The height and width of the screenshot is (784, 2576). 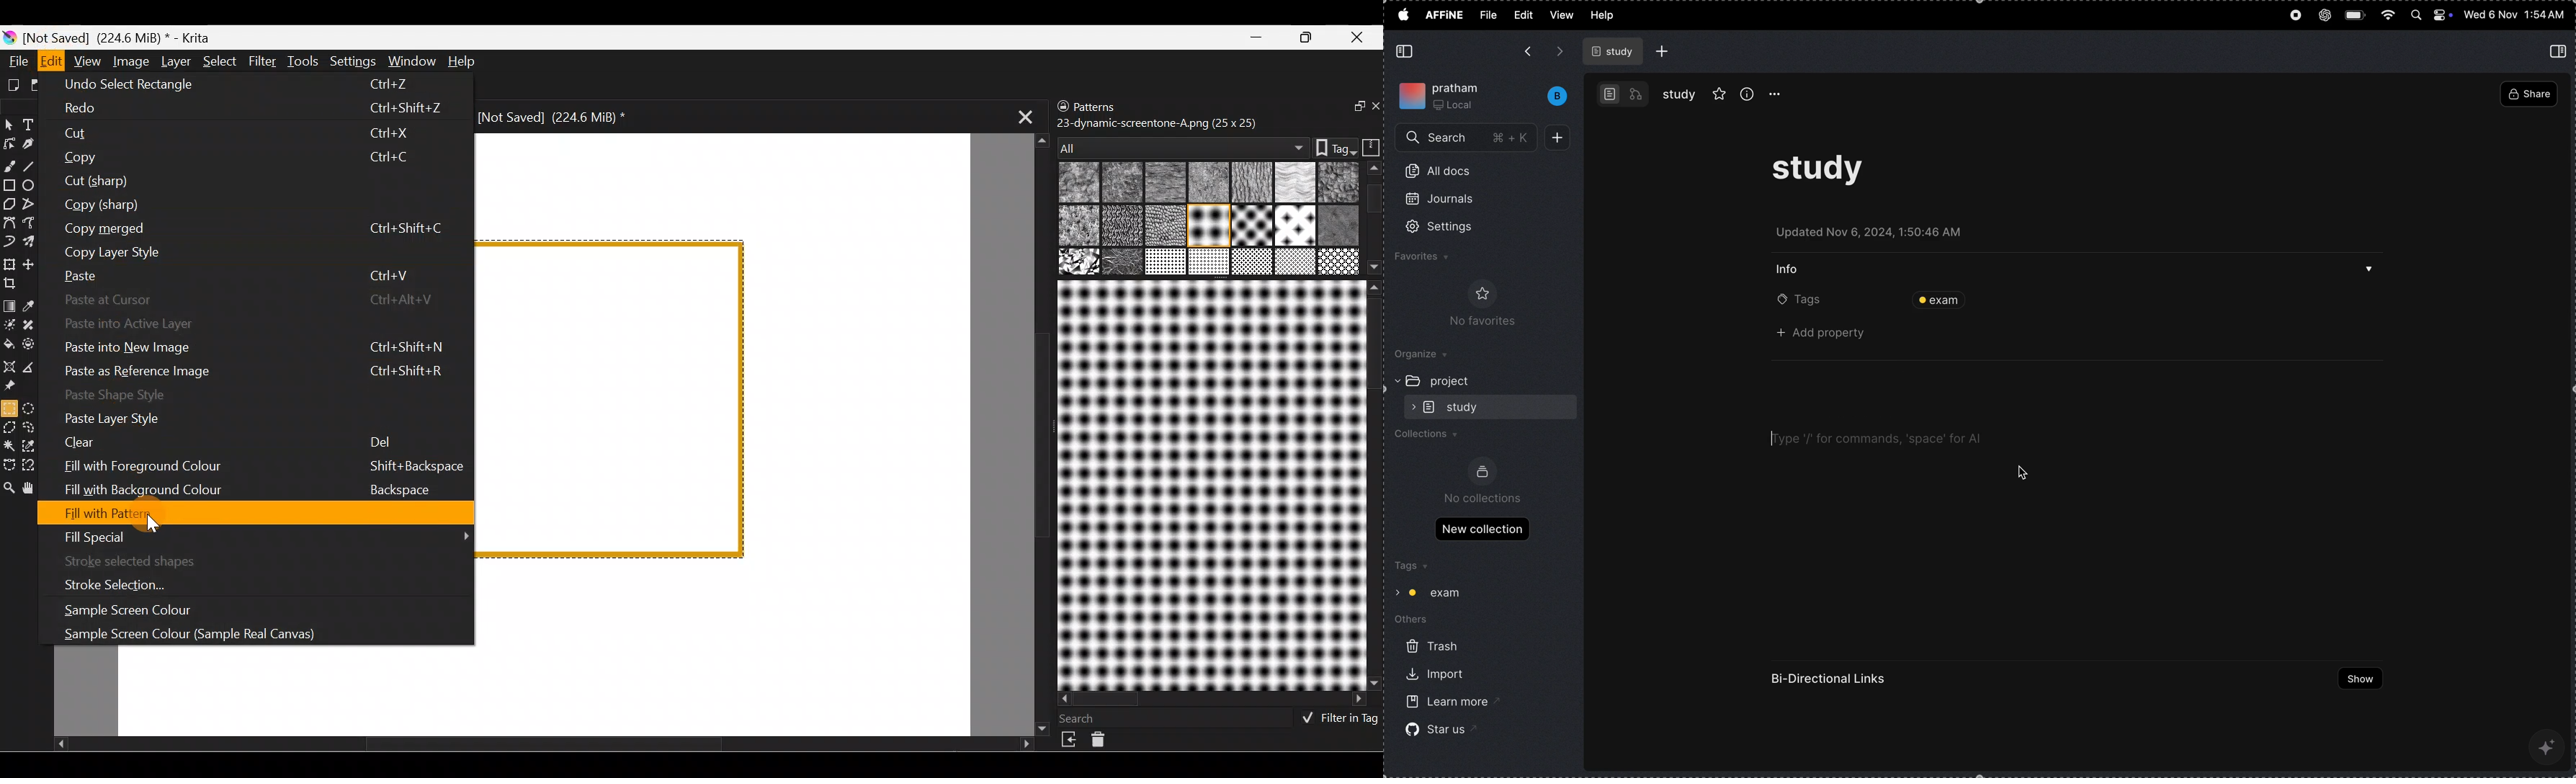 What do you see at coordinates (247, 320) in the screenshot?
I see `Paste into active layer` at bounding box center [247, 320].